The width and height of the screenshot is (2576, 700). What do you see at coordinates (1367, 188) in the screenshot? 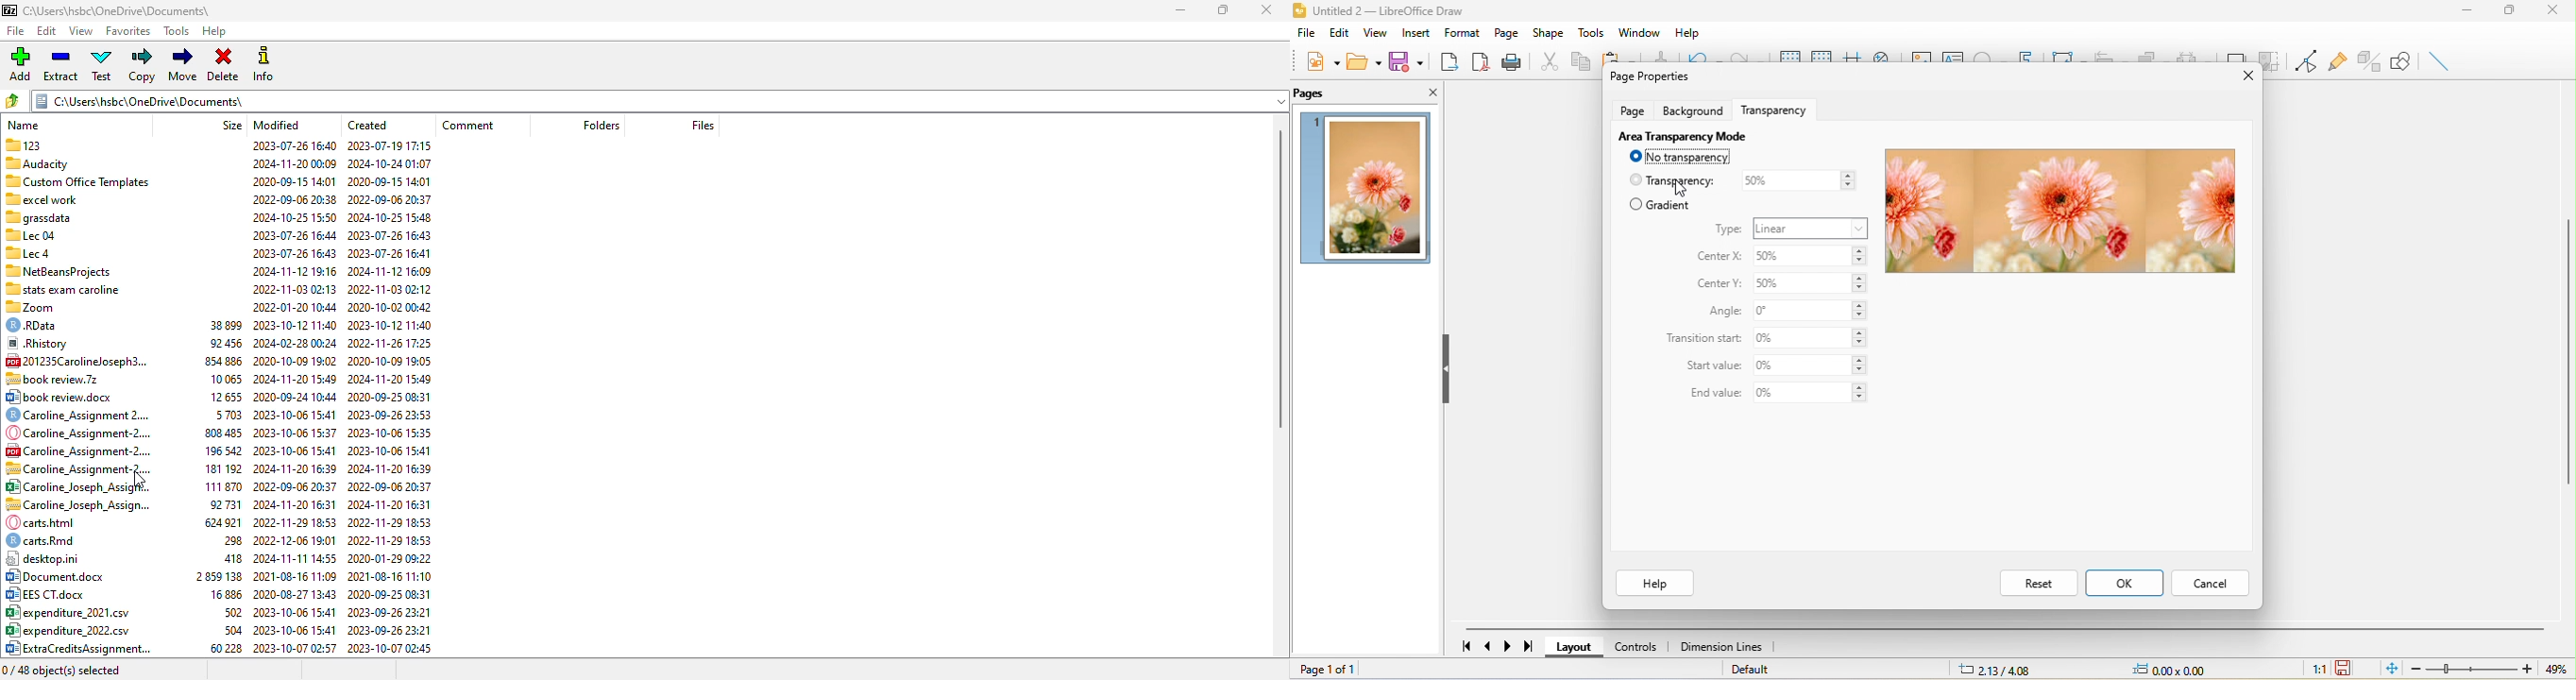
I see `image` at bounding box center [1367, 188].